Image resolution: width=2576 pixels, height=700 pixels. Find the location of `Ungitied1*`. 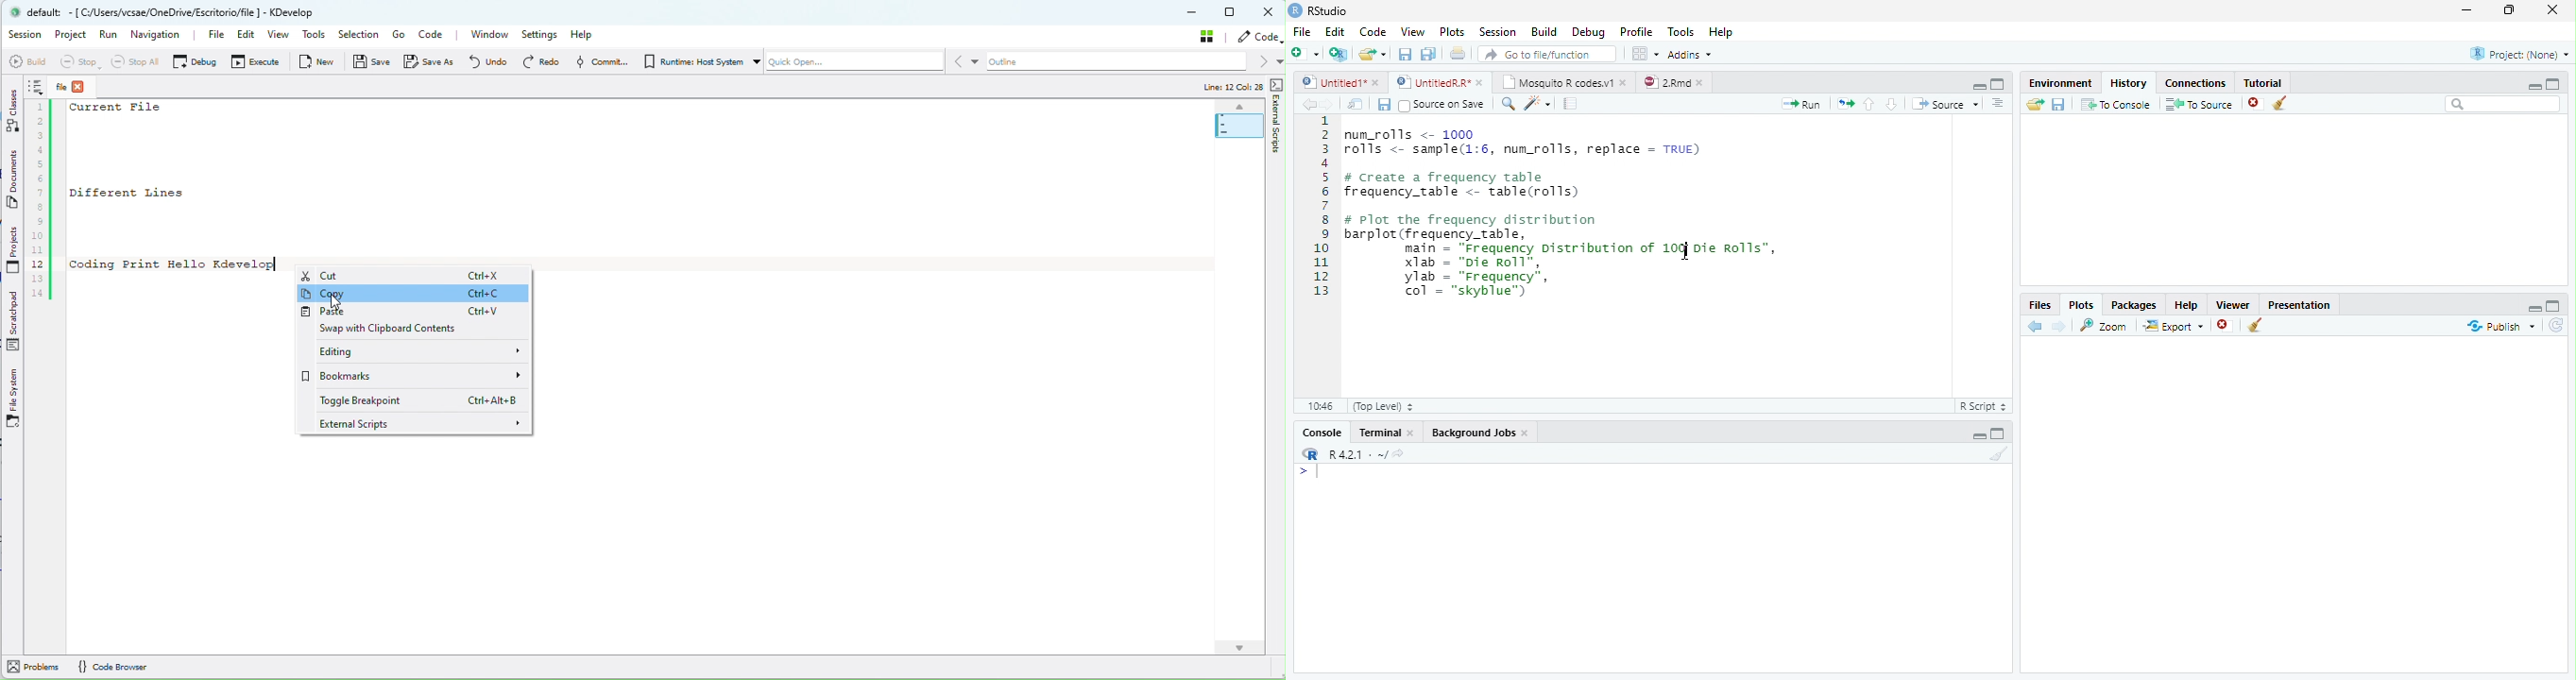

Ungitied1* is located at coordinates (1339, 82).